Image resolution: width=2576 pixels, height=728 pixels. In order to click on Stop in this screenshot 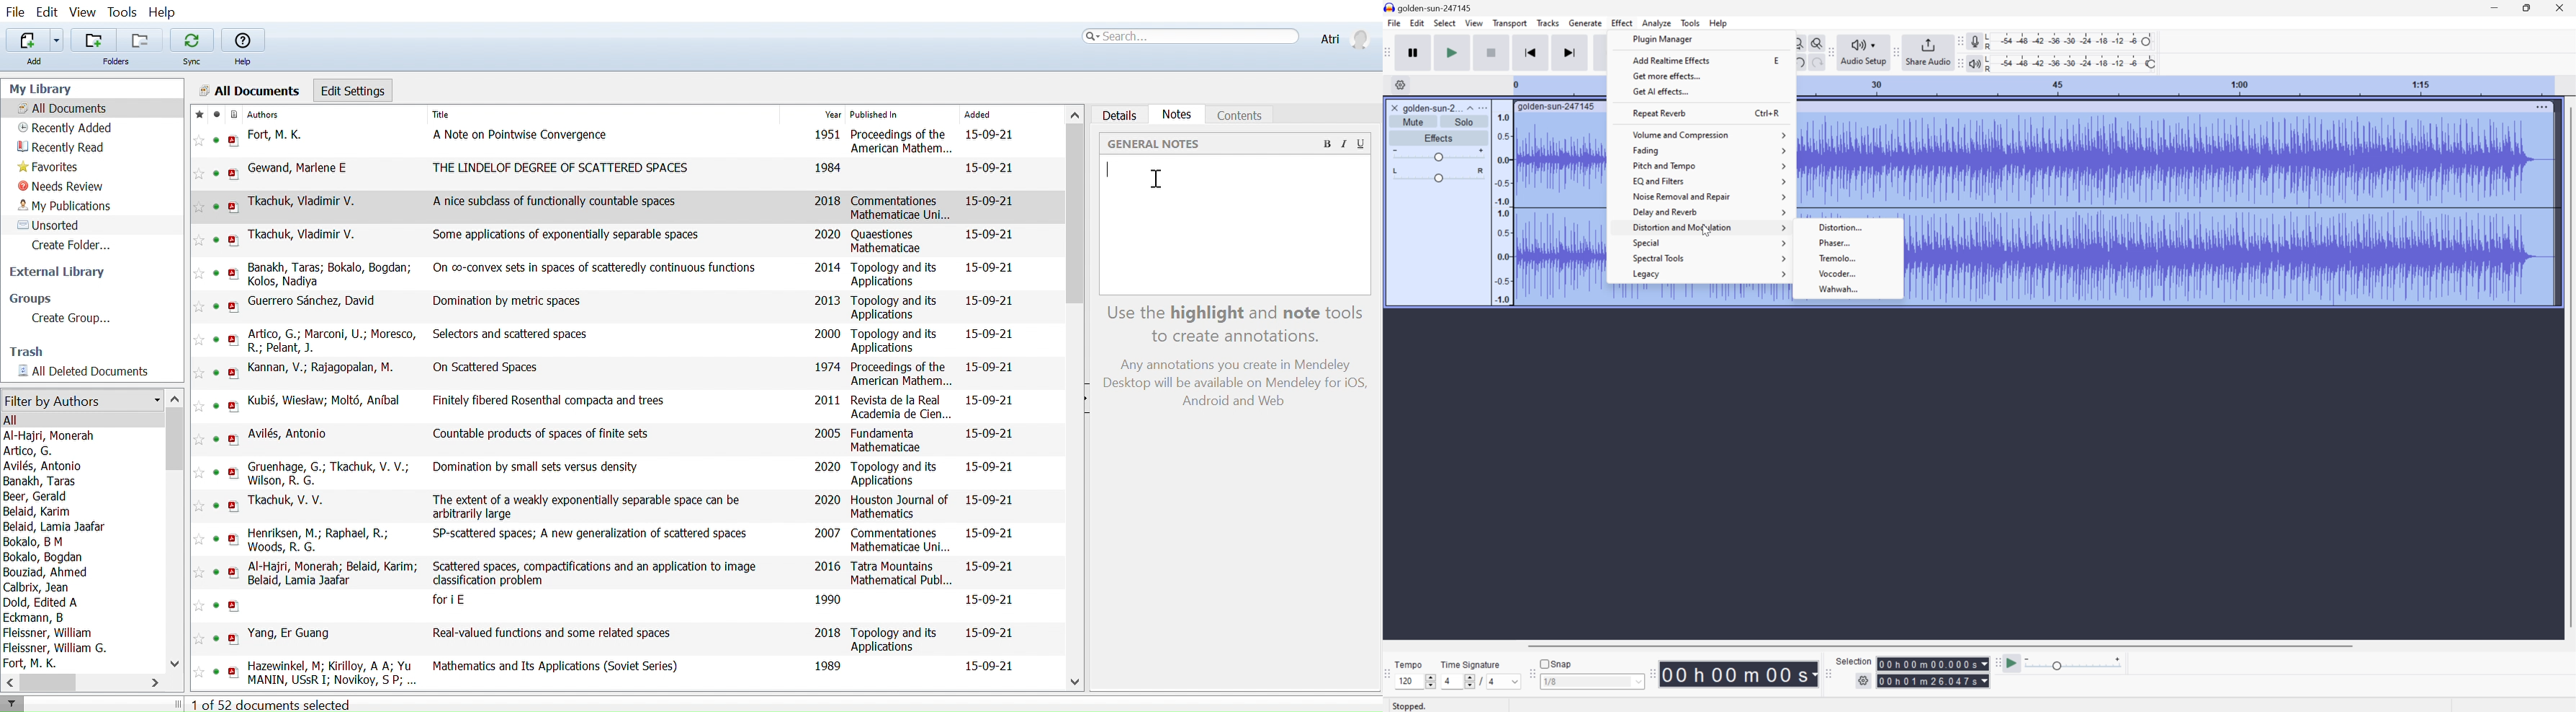, I will do `click(1490, 53)`.